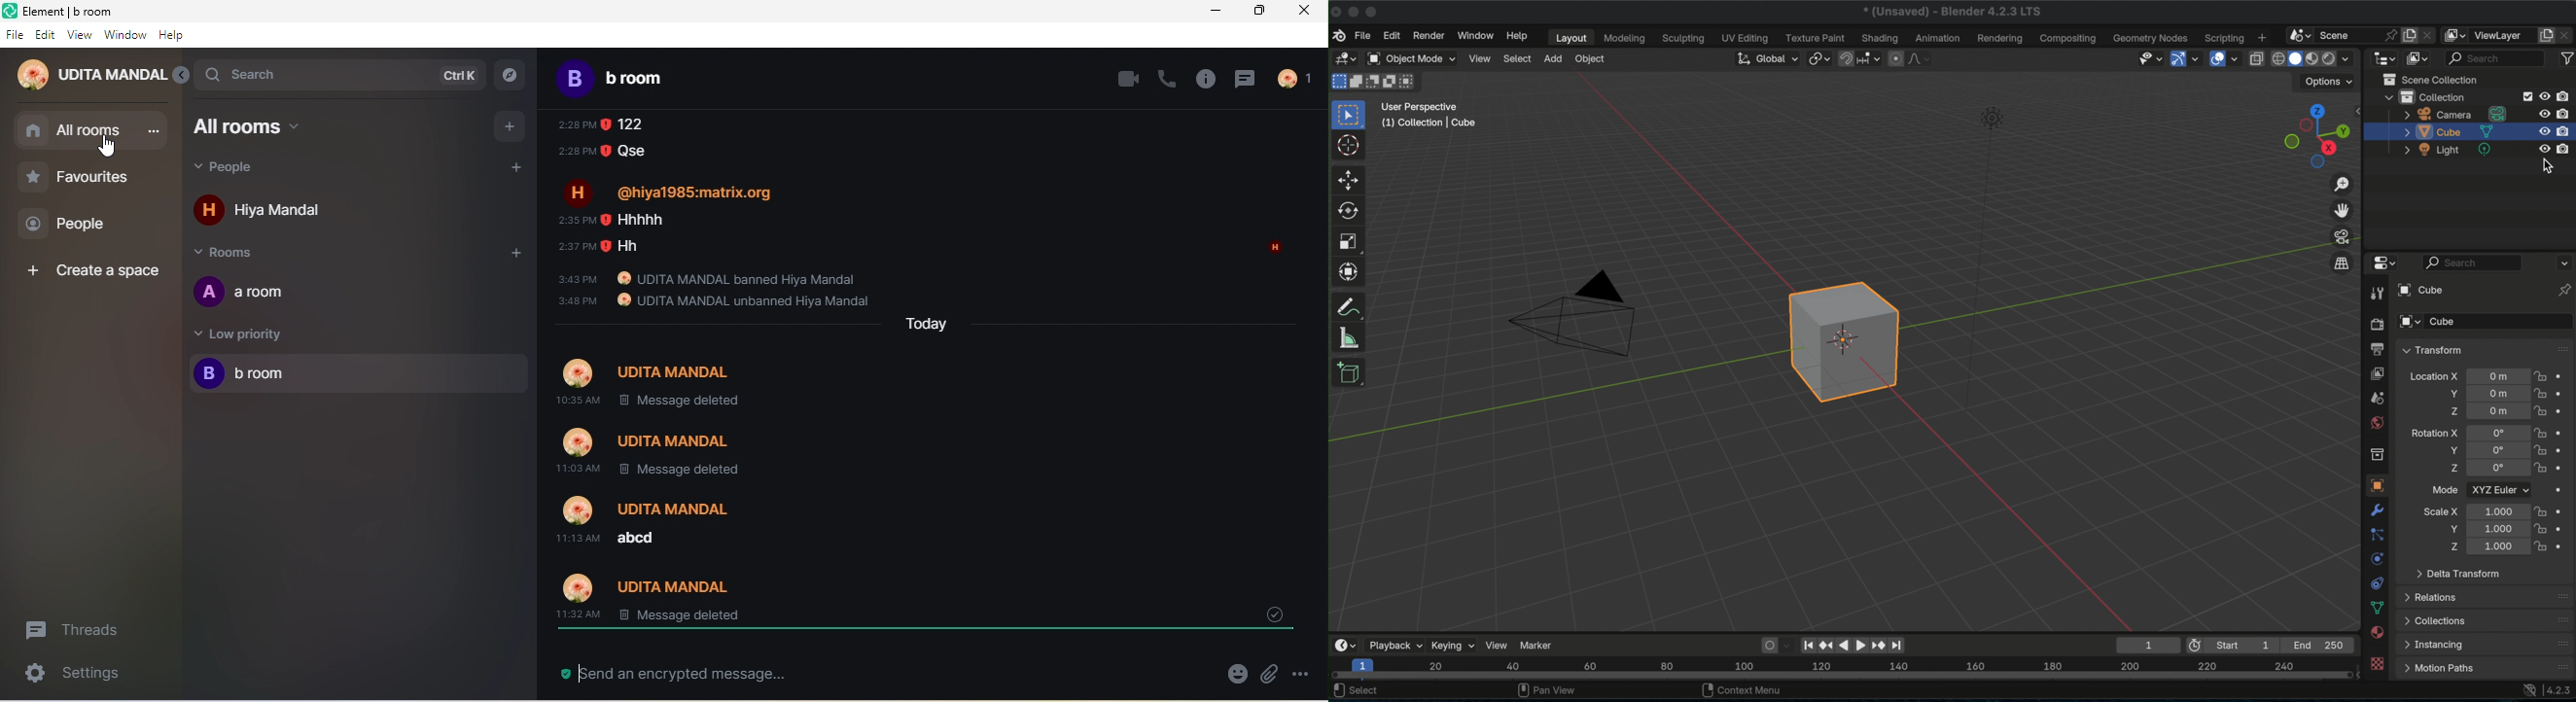  I want to click on animation, so click(1939, 38).